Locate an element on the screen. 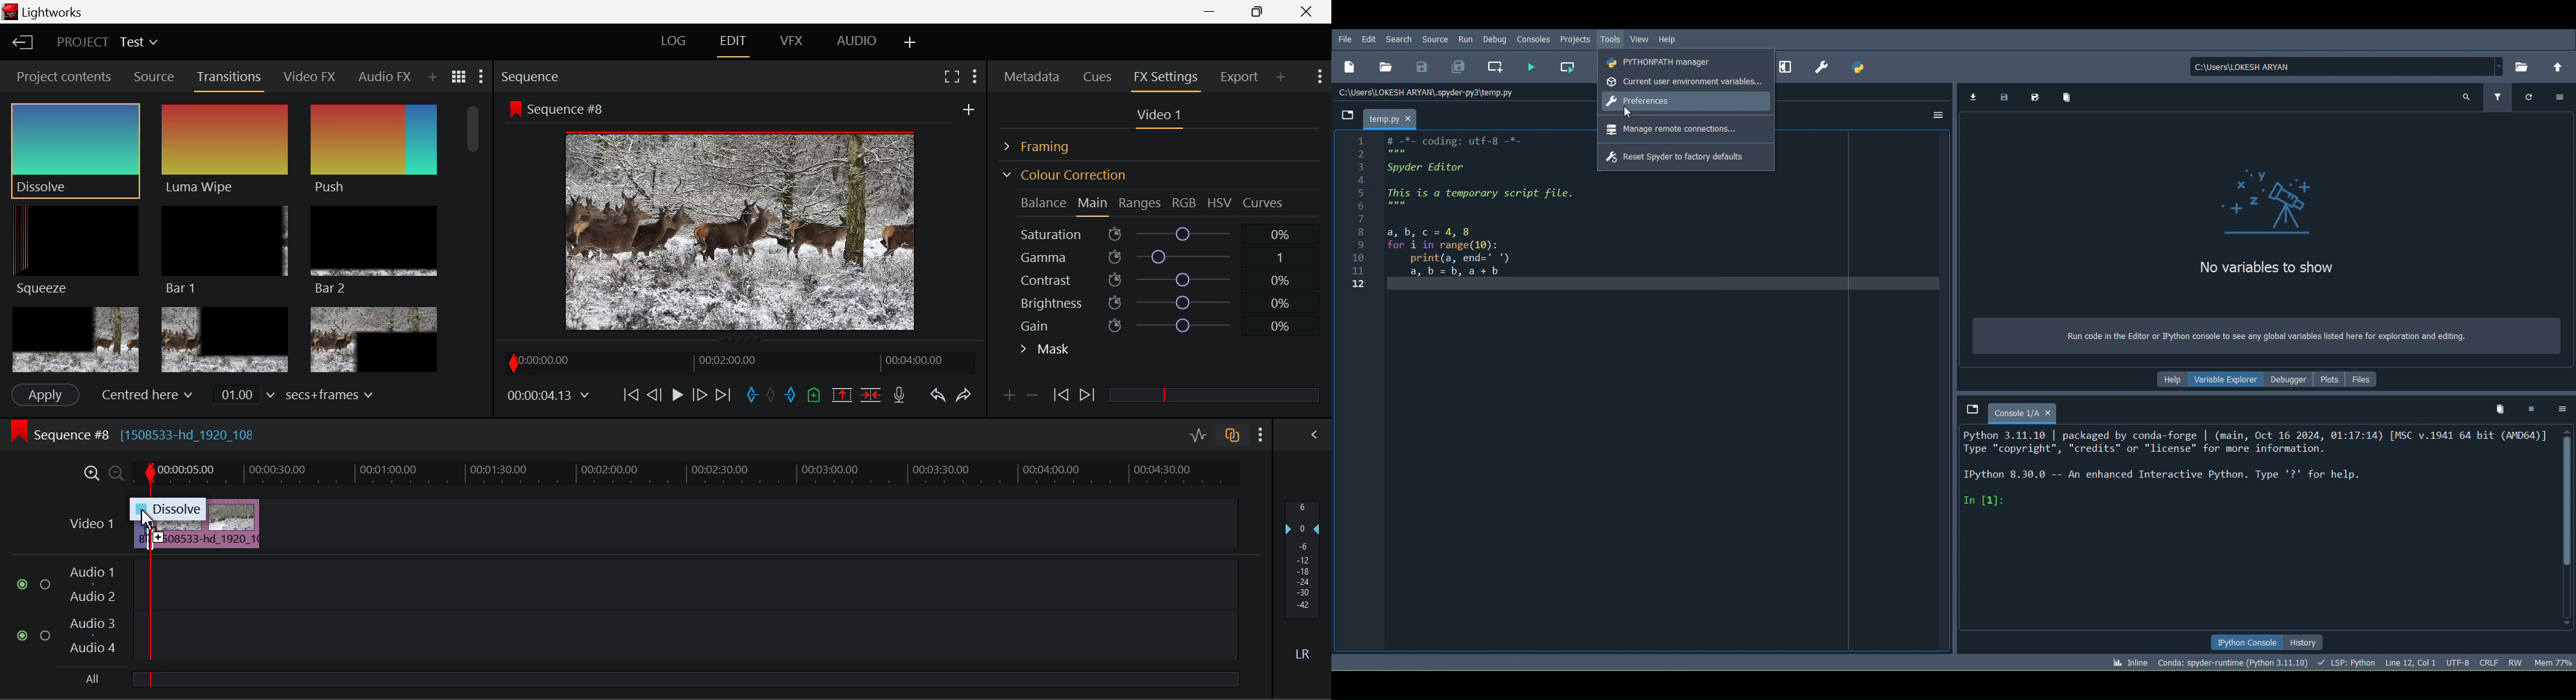 This screenshot has width=2576, height=700. Encoding is located at coordinates (2457, 662).